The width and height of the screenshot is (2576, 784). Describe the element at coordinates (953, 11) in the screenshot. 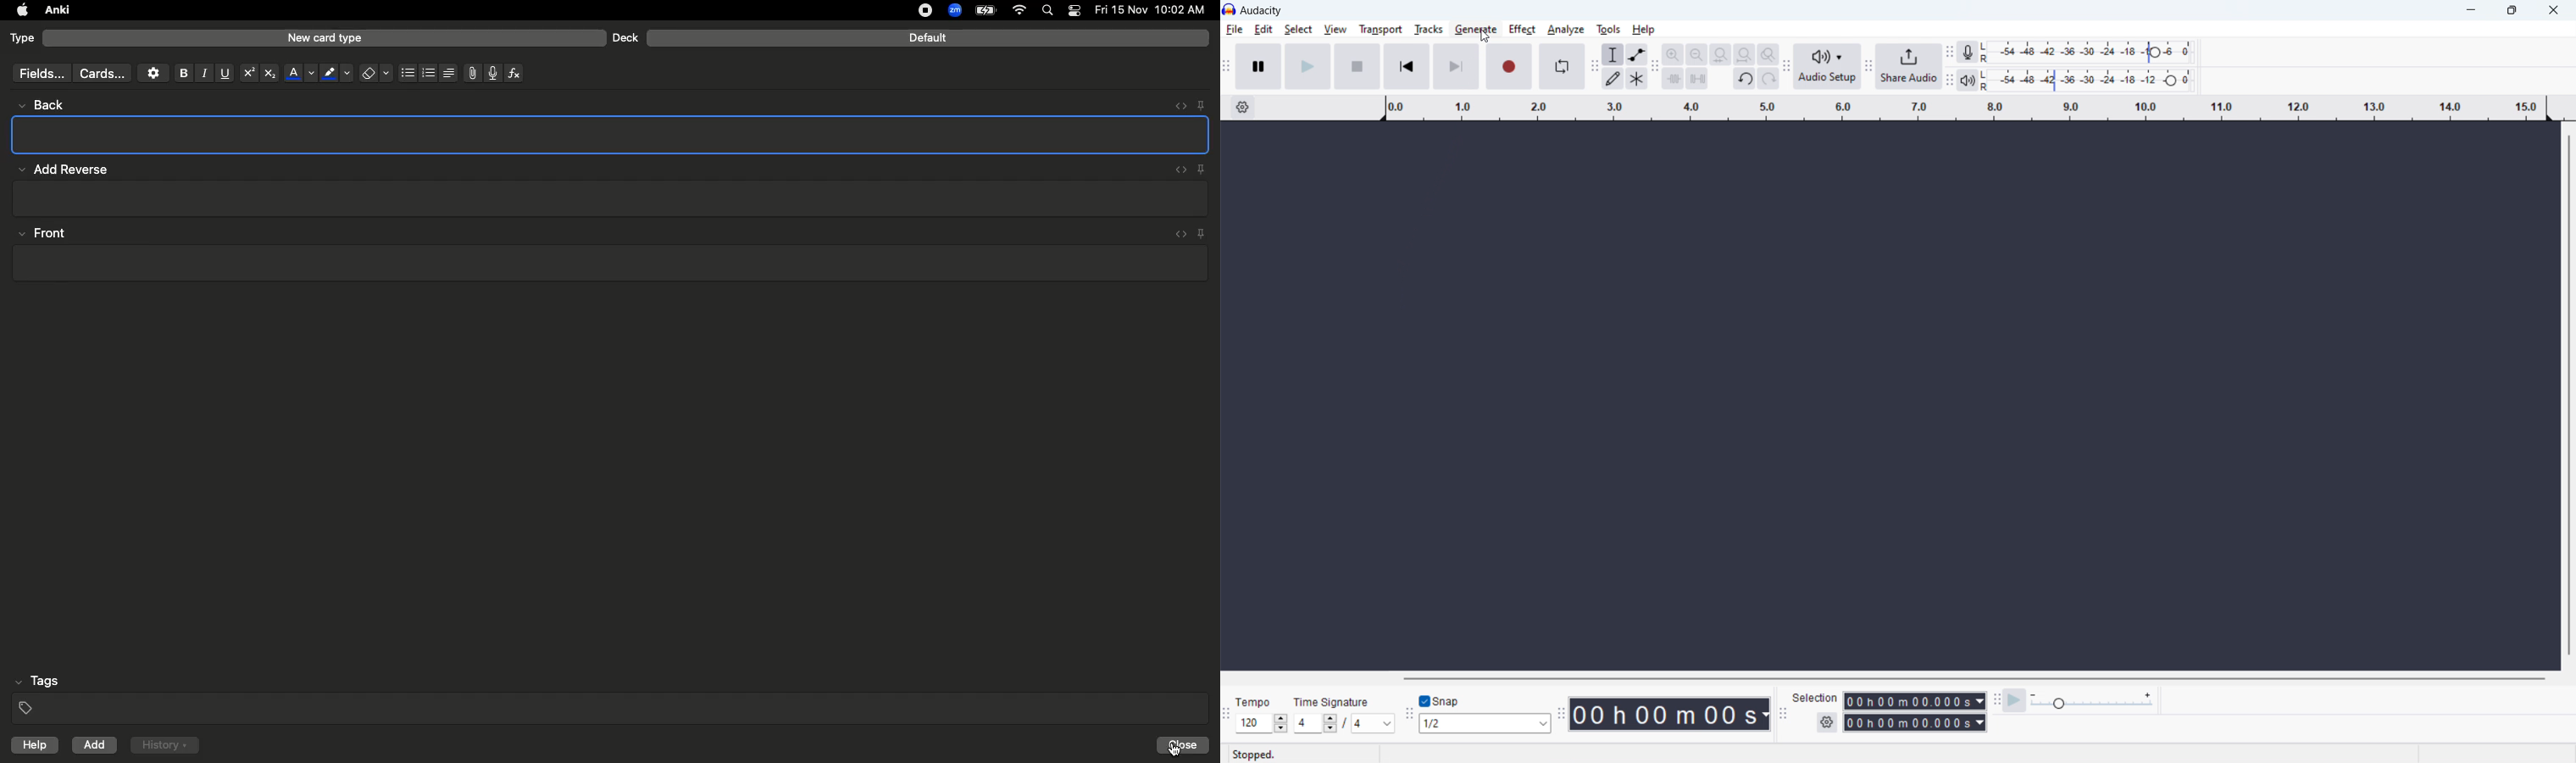

I see `Zoom` at that location.